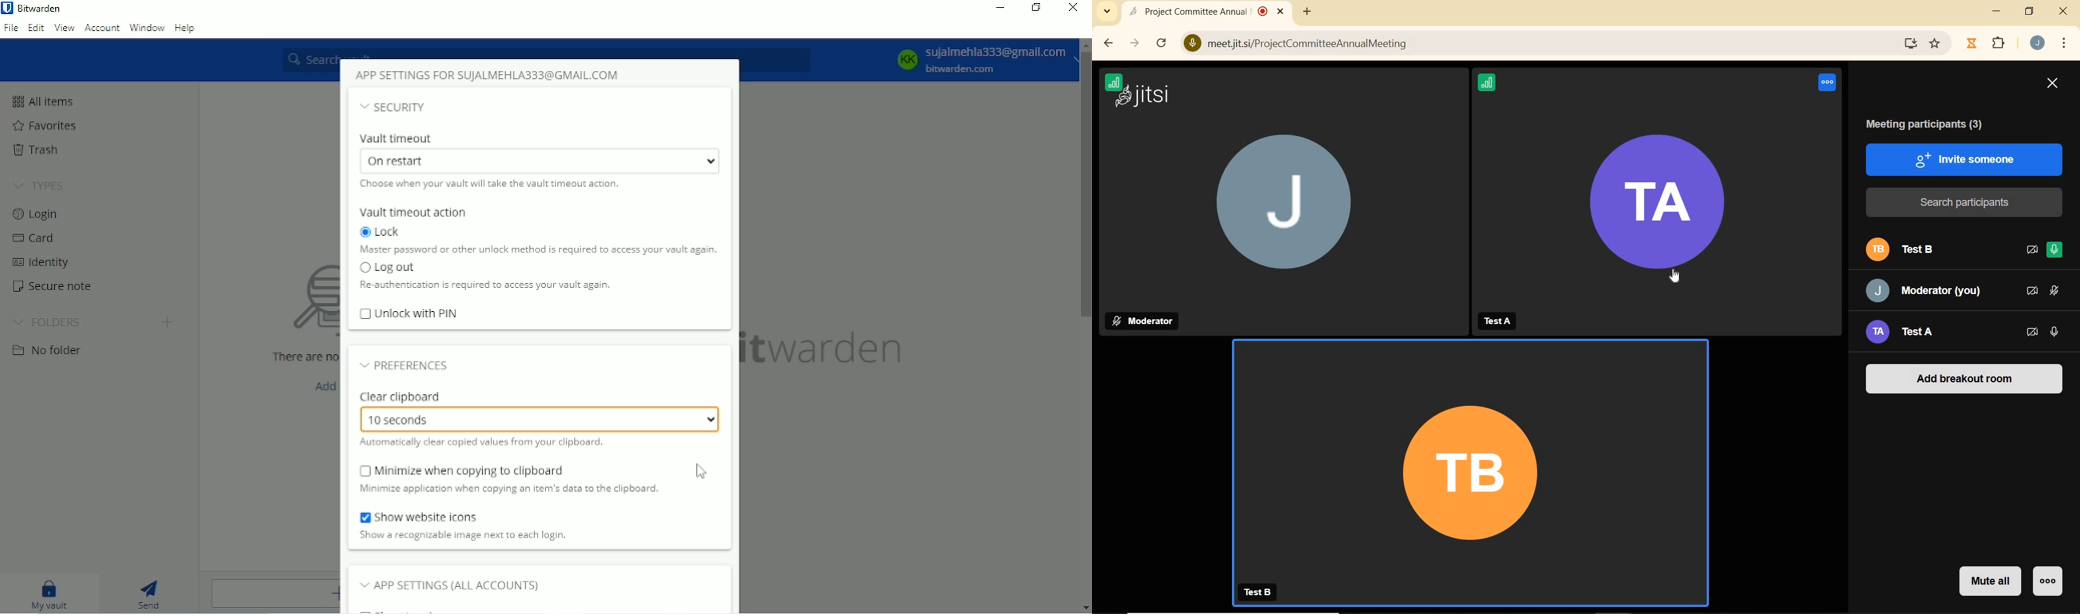 This screenshot has width=2100, height=616. What do you see at coordinates (2033, 333) in the screenshot?
I see `CAMERA` at bounding box center [2033, 333].